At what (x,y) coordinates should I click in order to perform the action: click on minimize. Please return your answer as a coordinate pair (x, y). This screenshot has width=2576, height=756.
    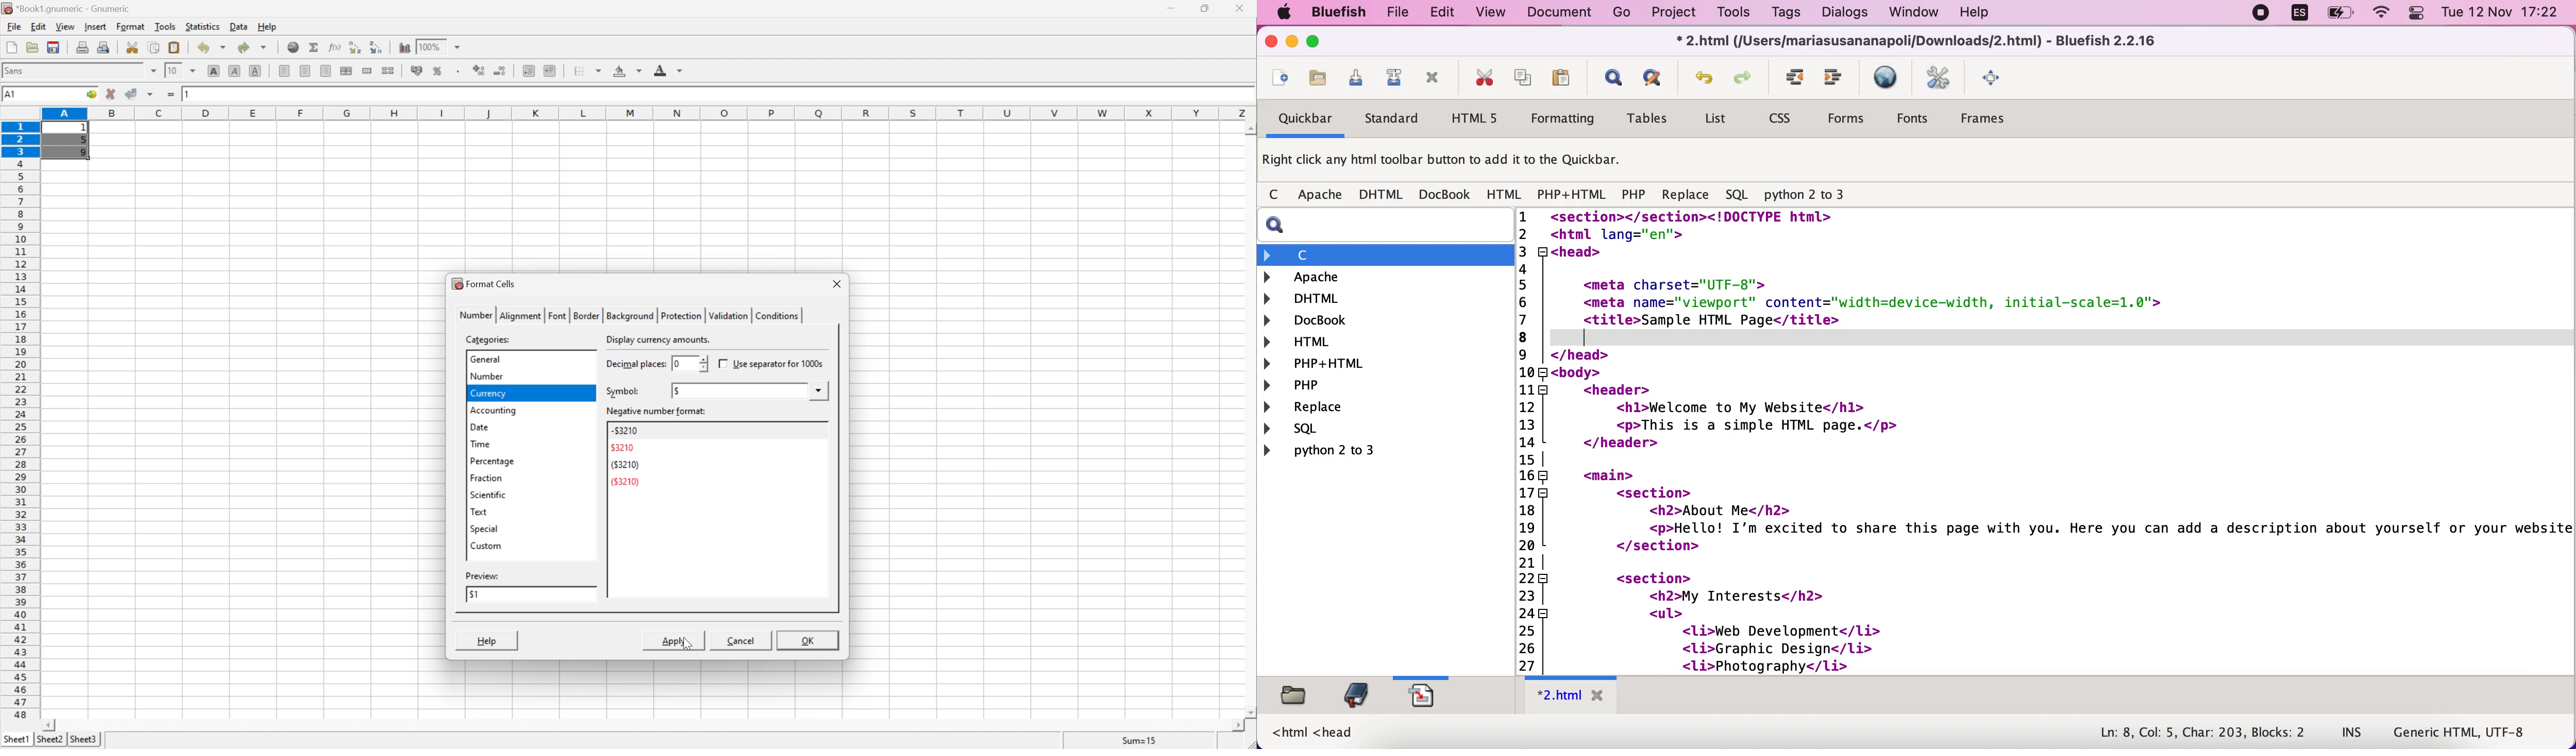
    Looking at the image, I should click on (1173, 6).